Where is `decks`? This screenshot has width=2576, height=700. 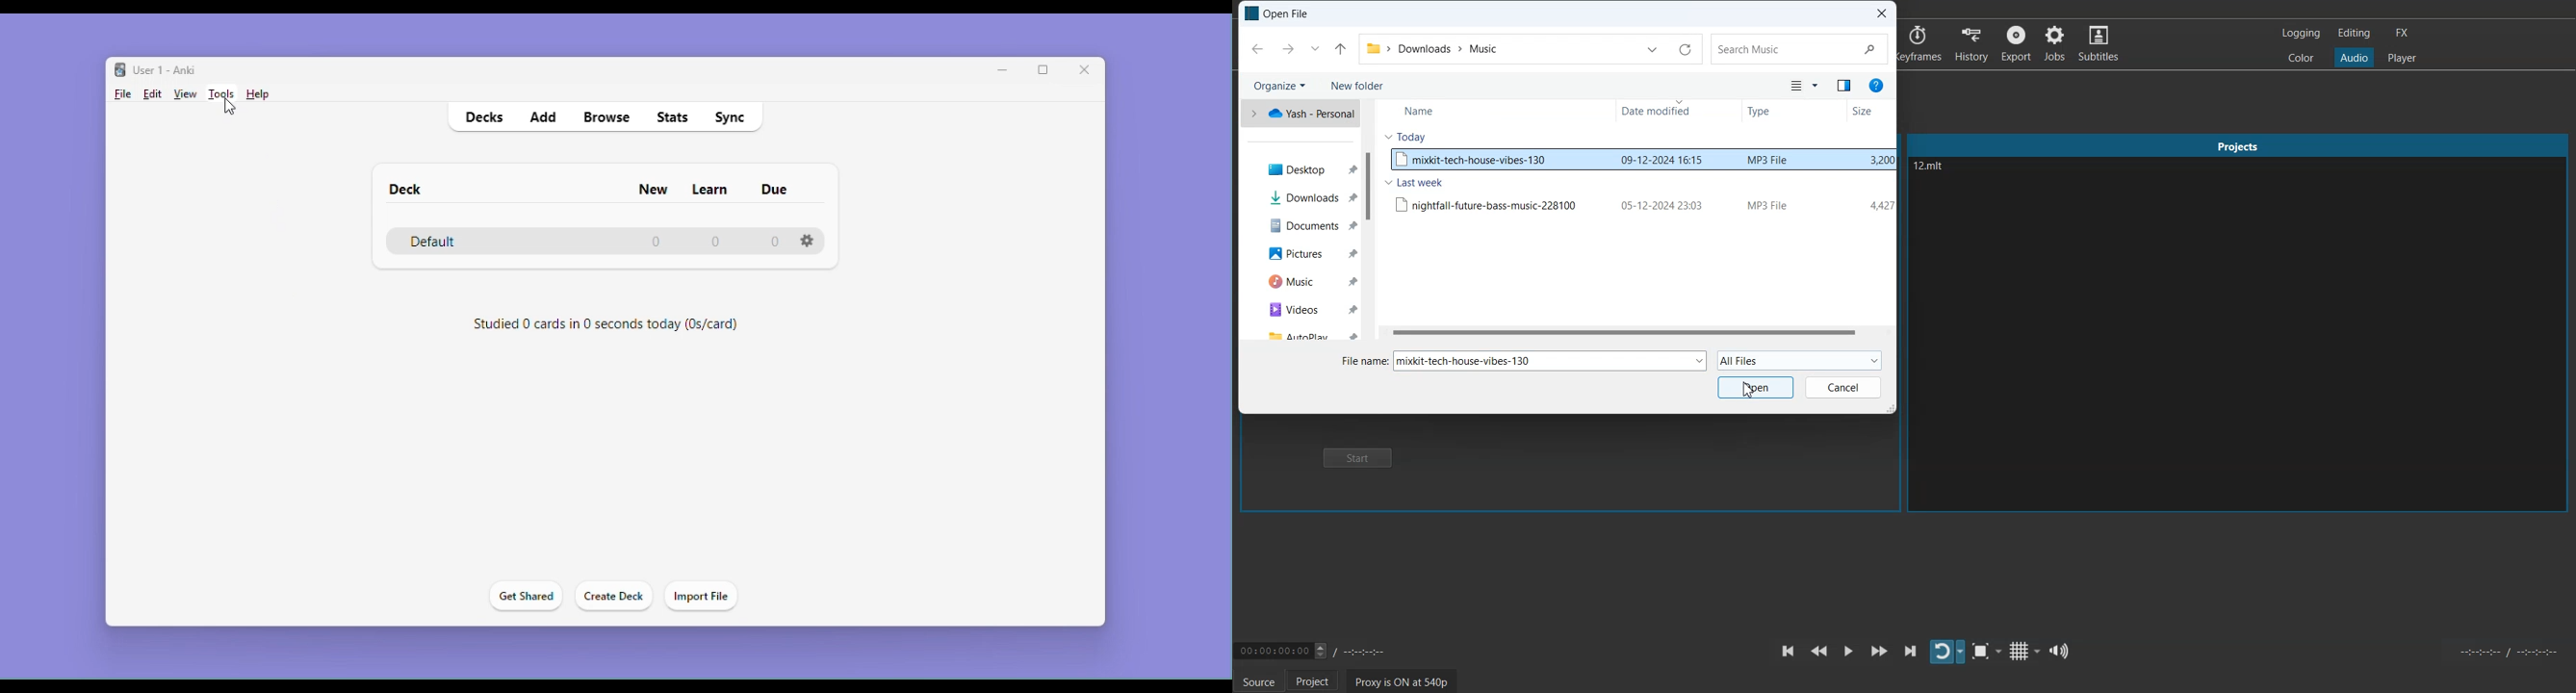 decks is located at coordinates (482, 117).